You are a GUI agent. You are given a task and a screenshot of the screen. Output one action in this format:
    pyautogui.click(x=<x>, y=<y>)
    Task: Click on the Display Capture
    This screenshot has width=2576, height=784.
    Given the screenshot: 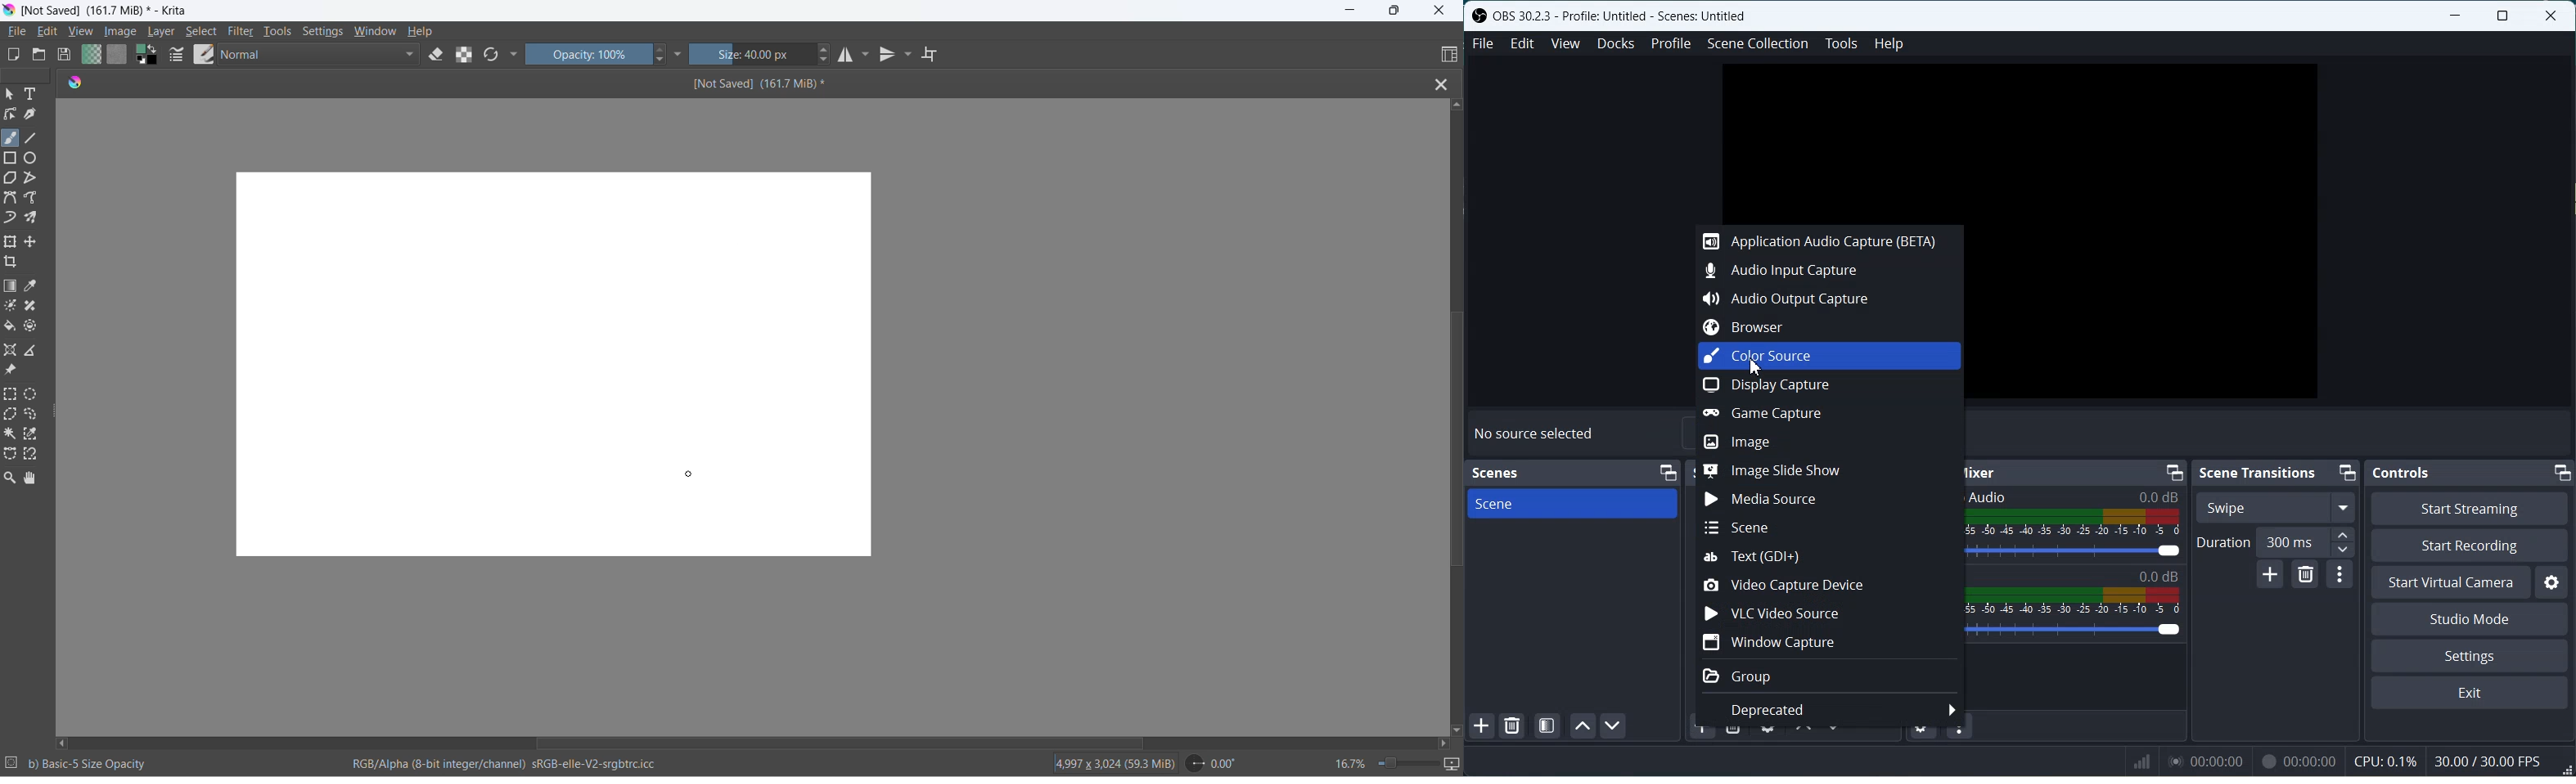 What is the action you would take?
    pyautogui.click(x=1829, y=384)
    